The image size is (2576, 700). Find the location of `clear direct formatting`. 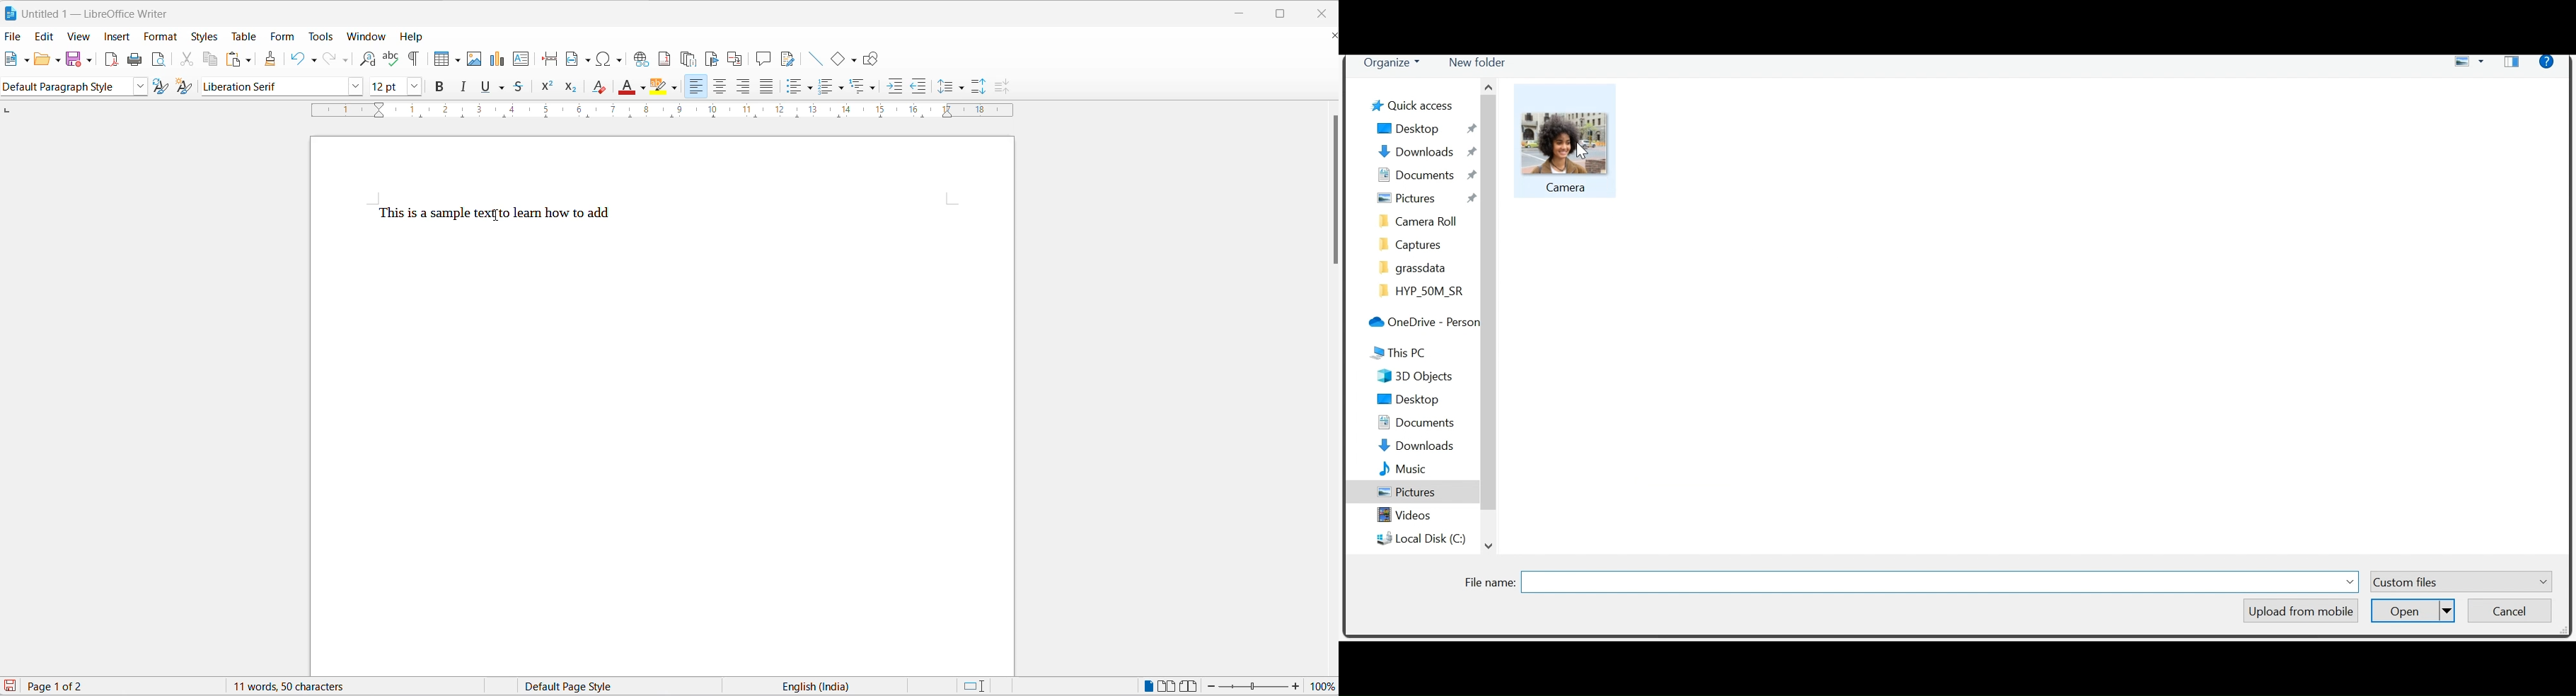

clear direct formatting is located at coordinates (599, 87).